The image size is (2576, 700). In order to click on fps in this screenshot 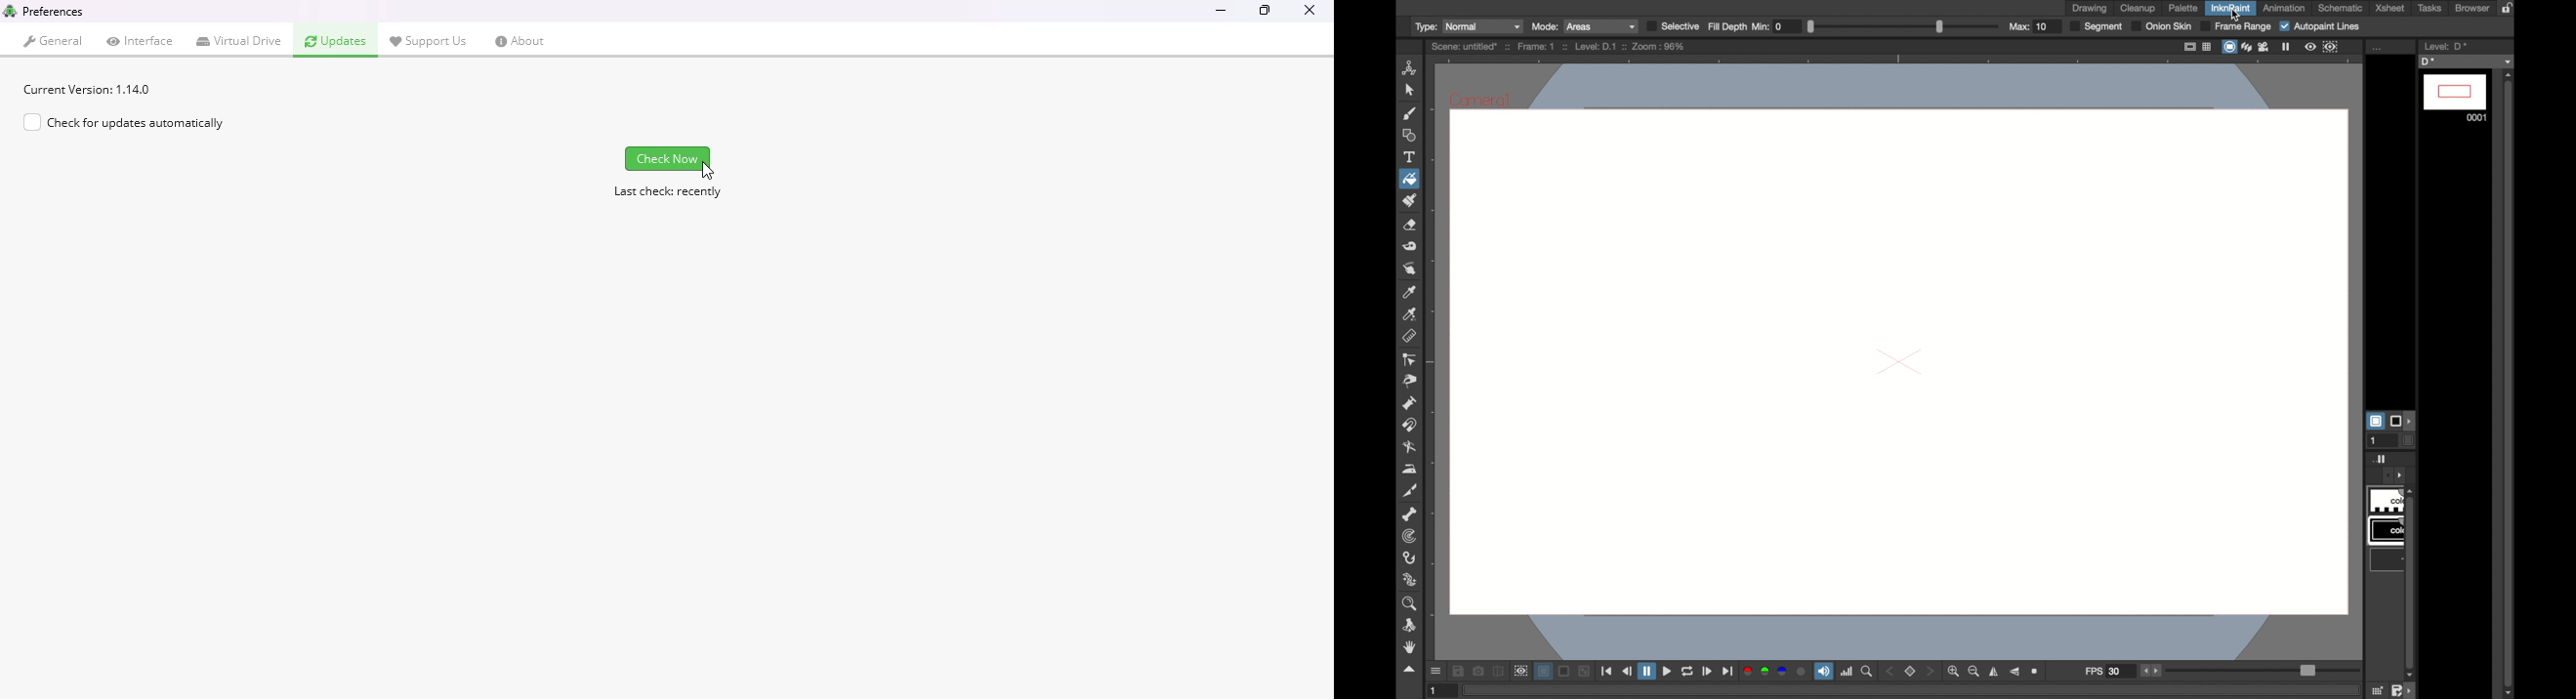, I will do `click(2104, 672)`.